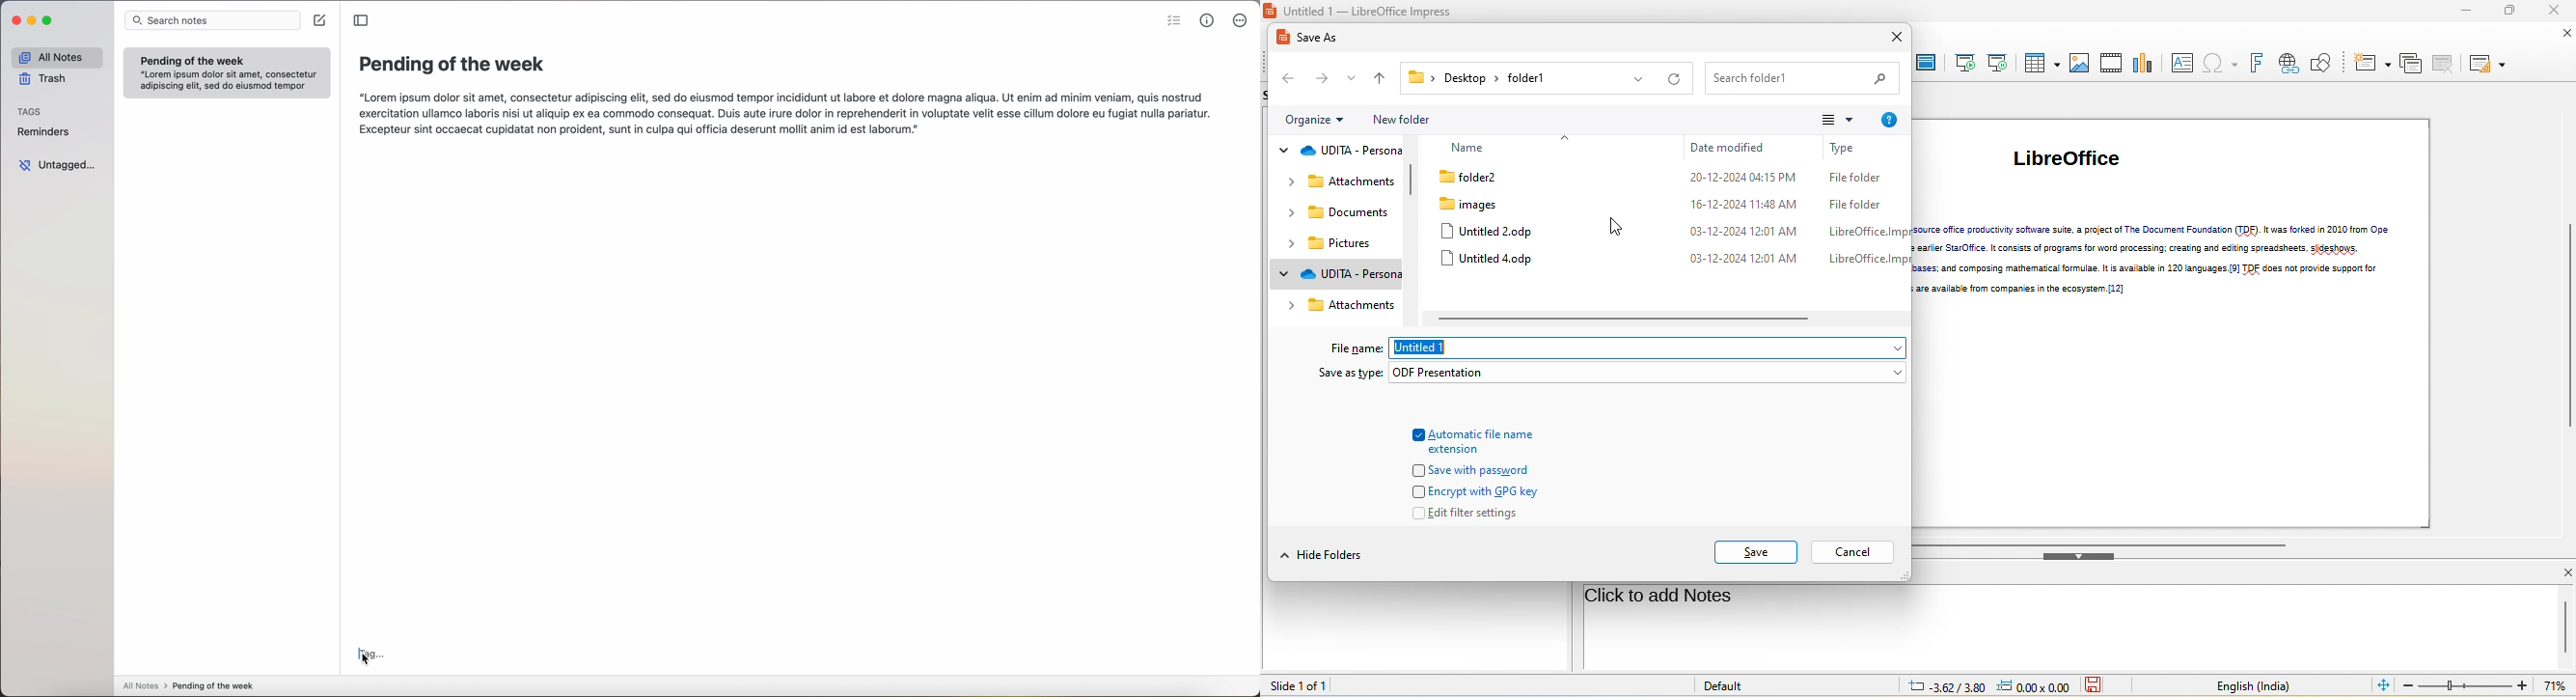  Describe the element at coordinates (2219, 65) in the screenshot. I see `special character` at that location.